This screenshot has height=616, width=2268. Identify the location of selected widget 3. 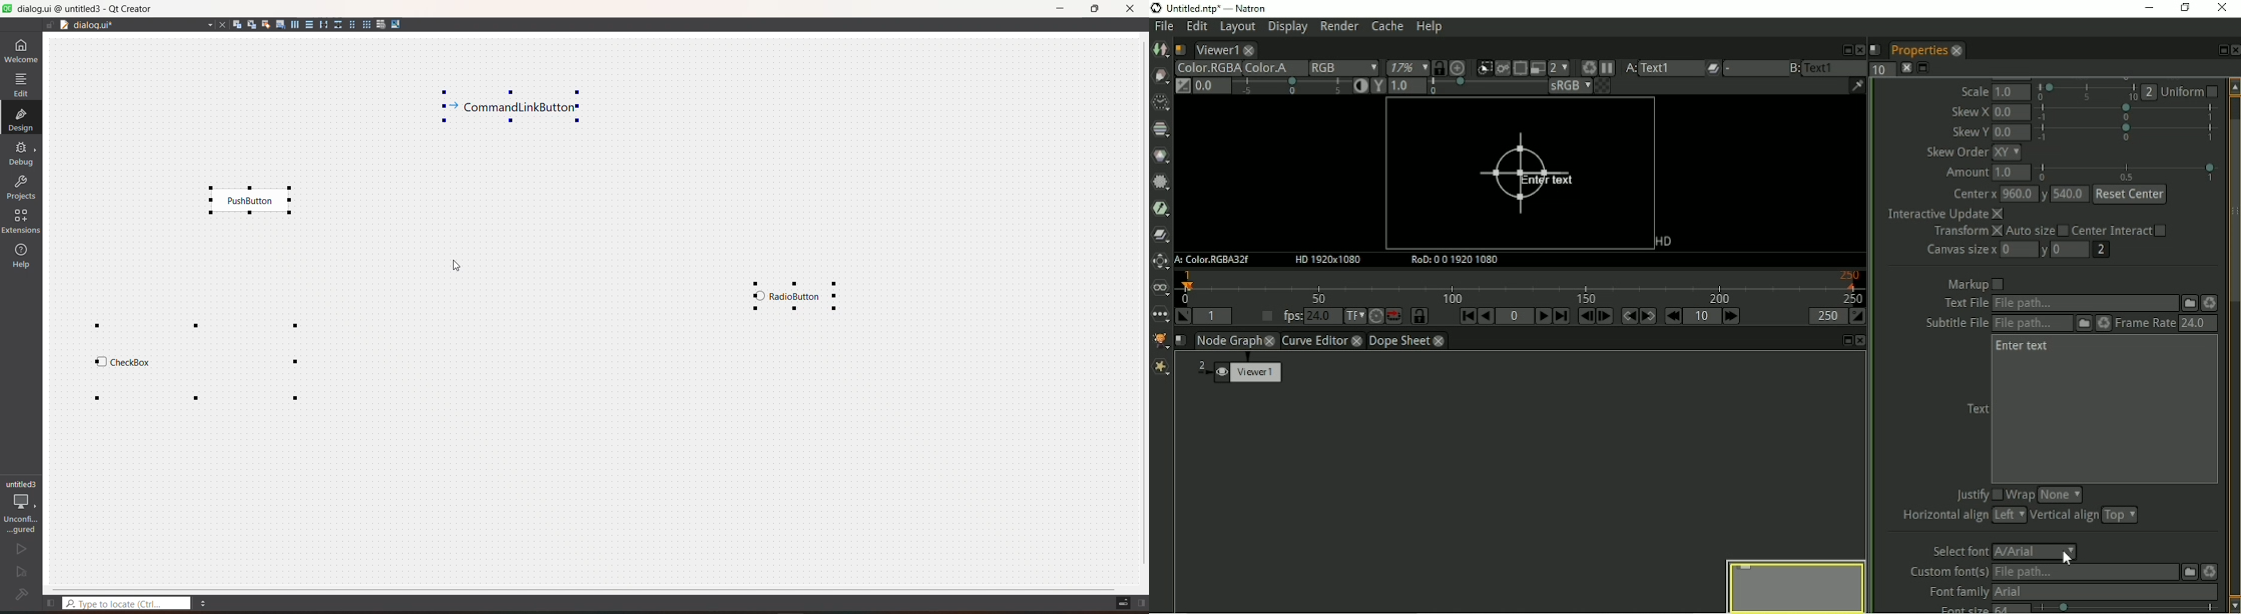
(248, 203).